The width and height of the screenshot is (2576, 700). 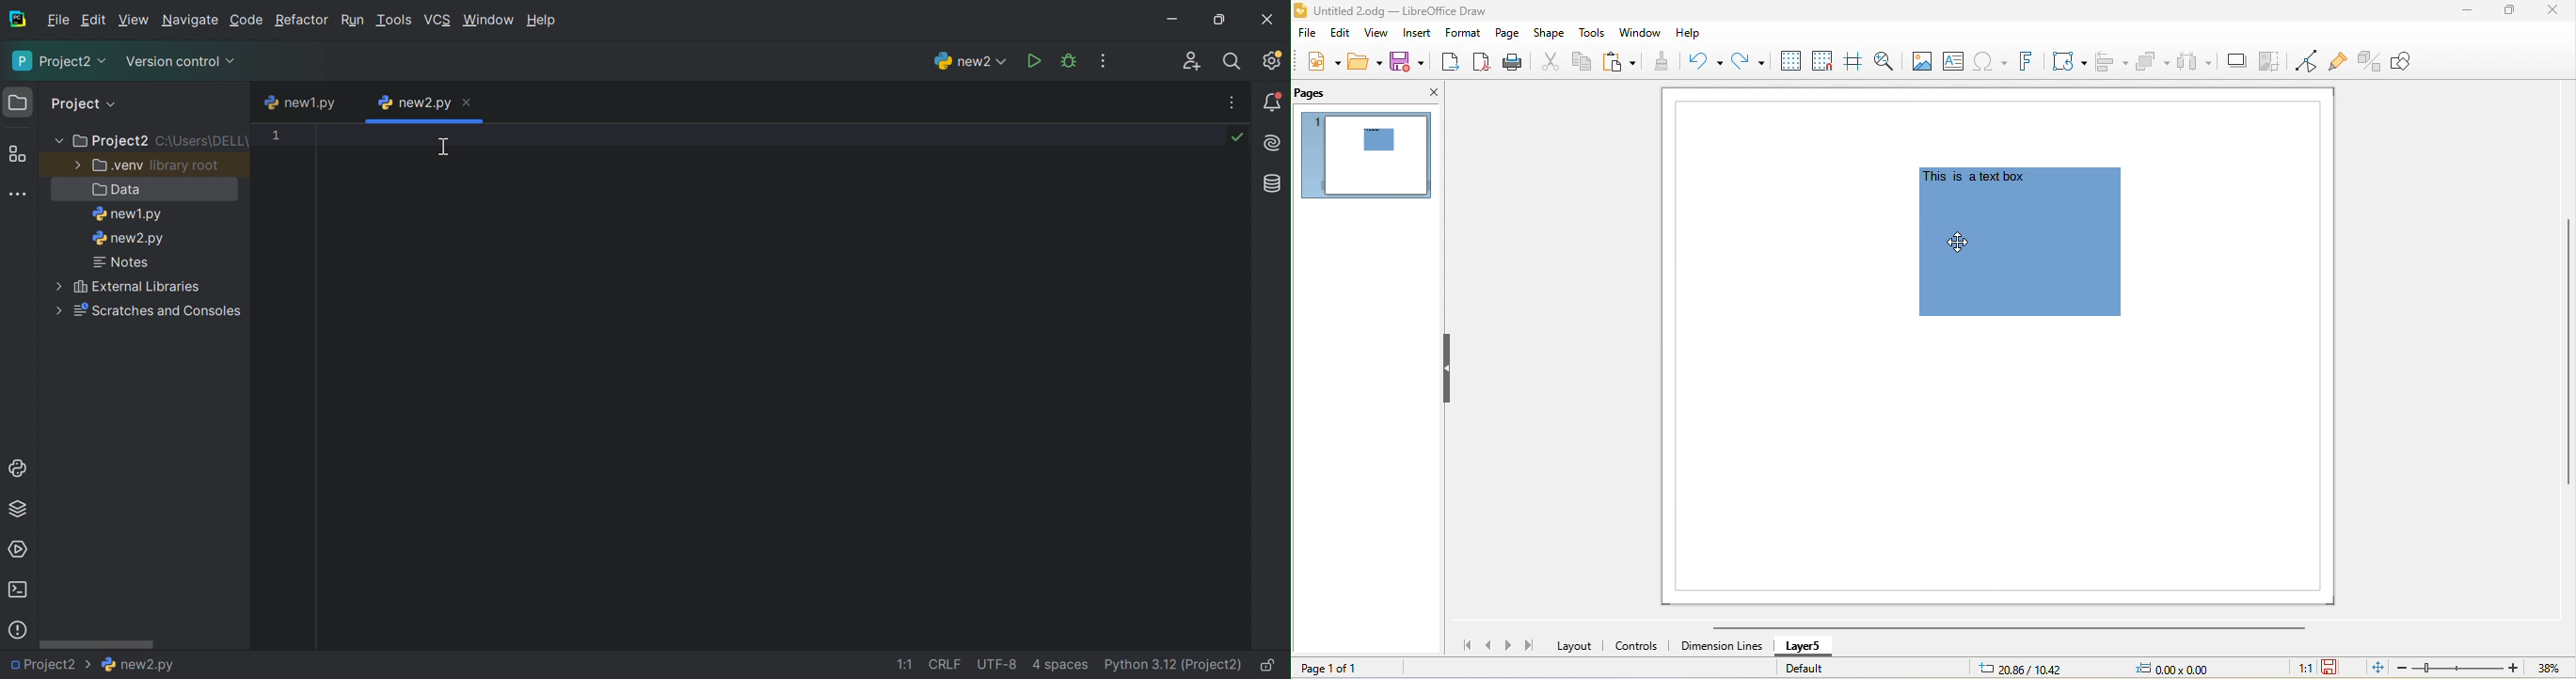 I want to click on new1.py, so click(x=302, y=101).